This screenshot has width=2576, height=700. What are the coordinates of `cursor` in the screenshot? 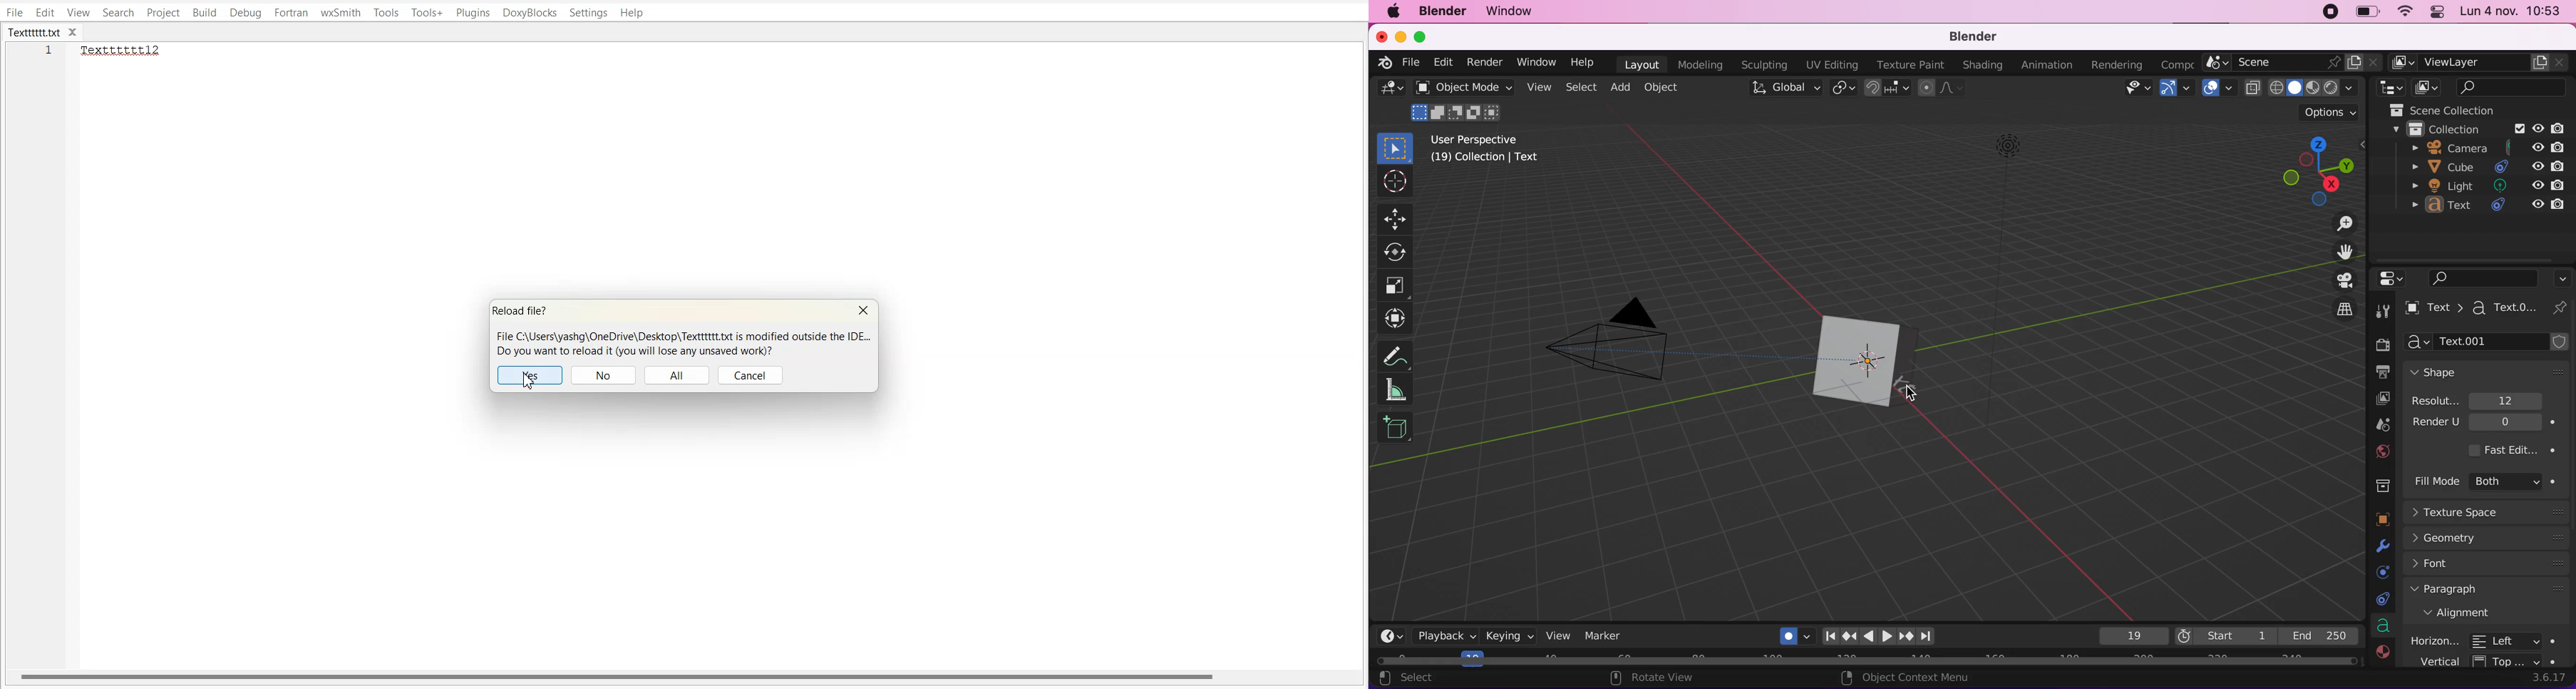 It's located at (534, 382).